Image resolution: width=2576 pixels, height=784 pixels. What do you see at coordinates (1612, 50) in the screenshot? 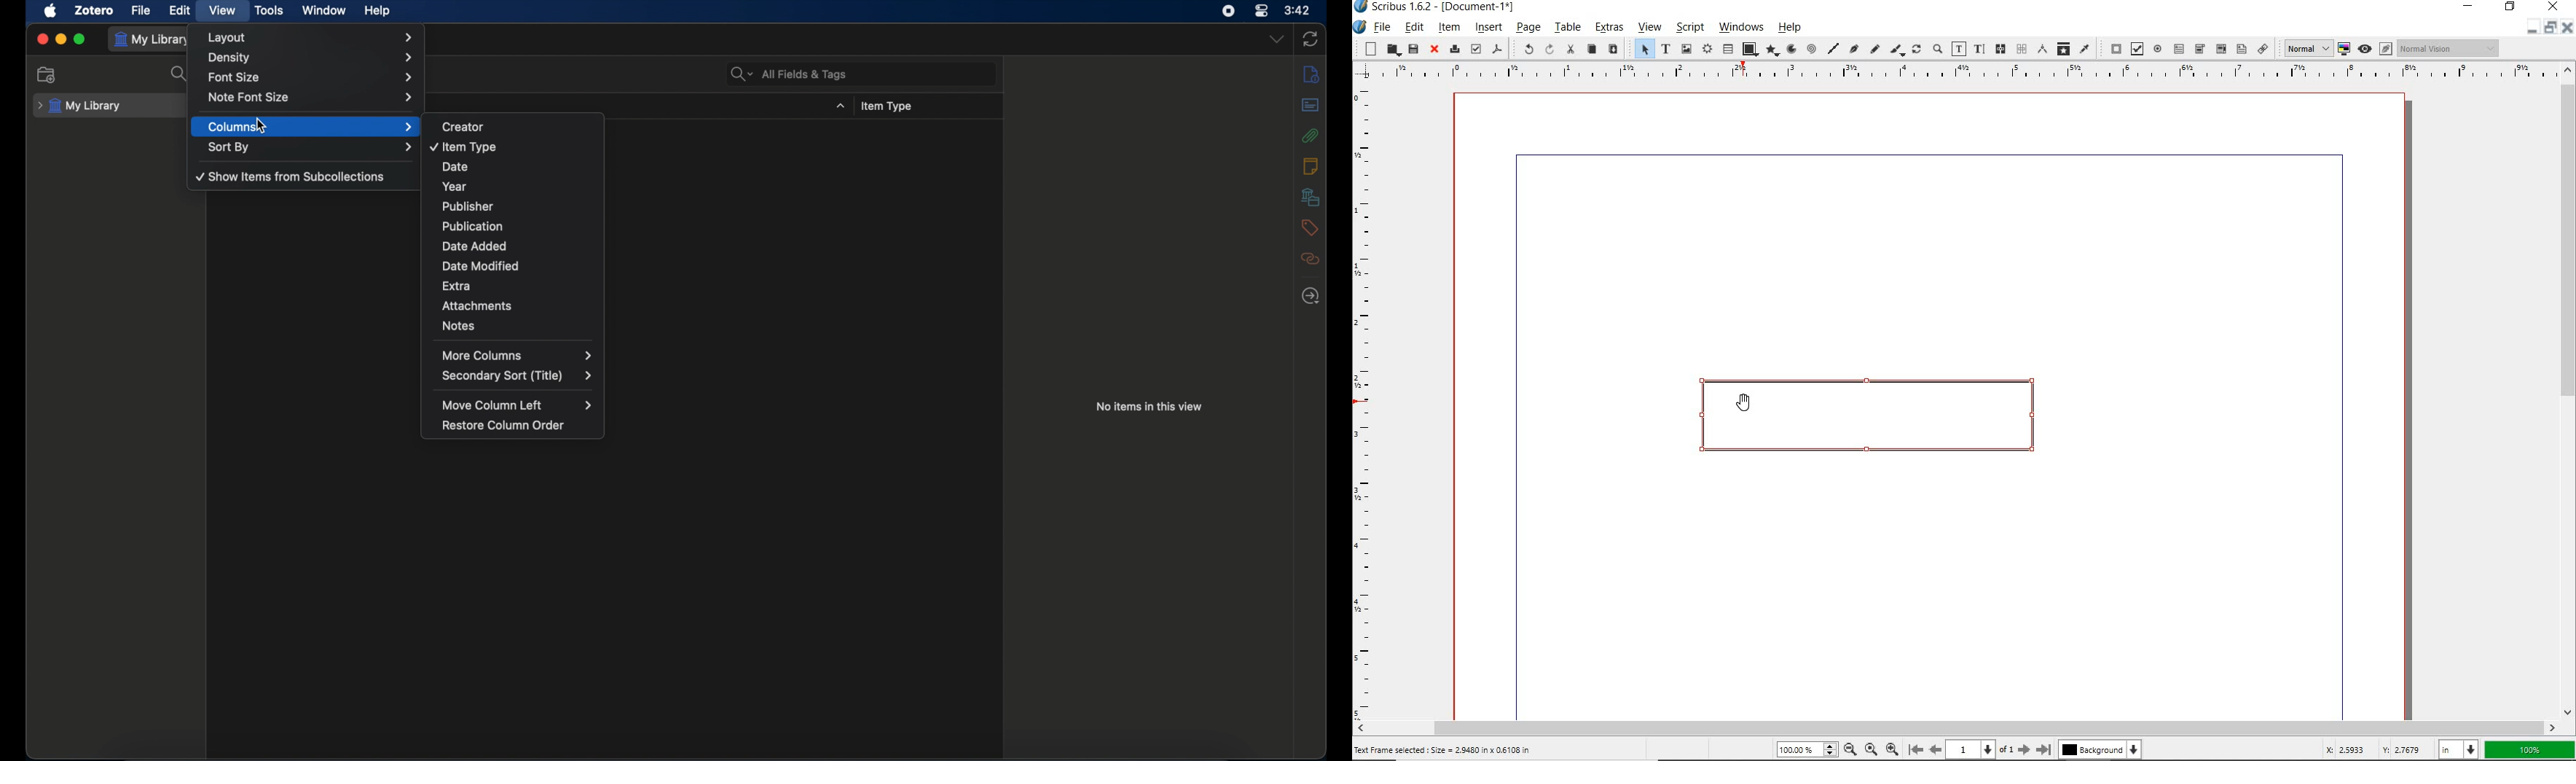
I see `paste` at bounding box center [1612, 50].